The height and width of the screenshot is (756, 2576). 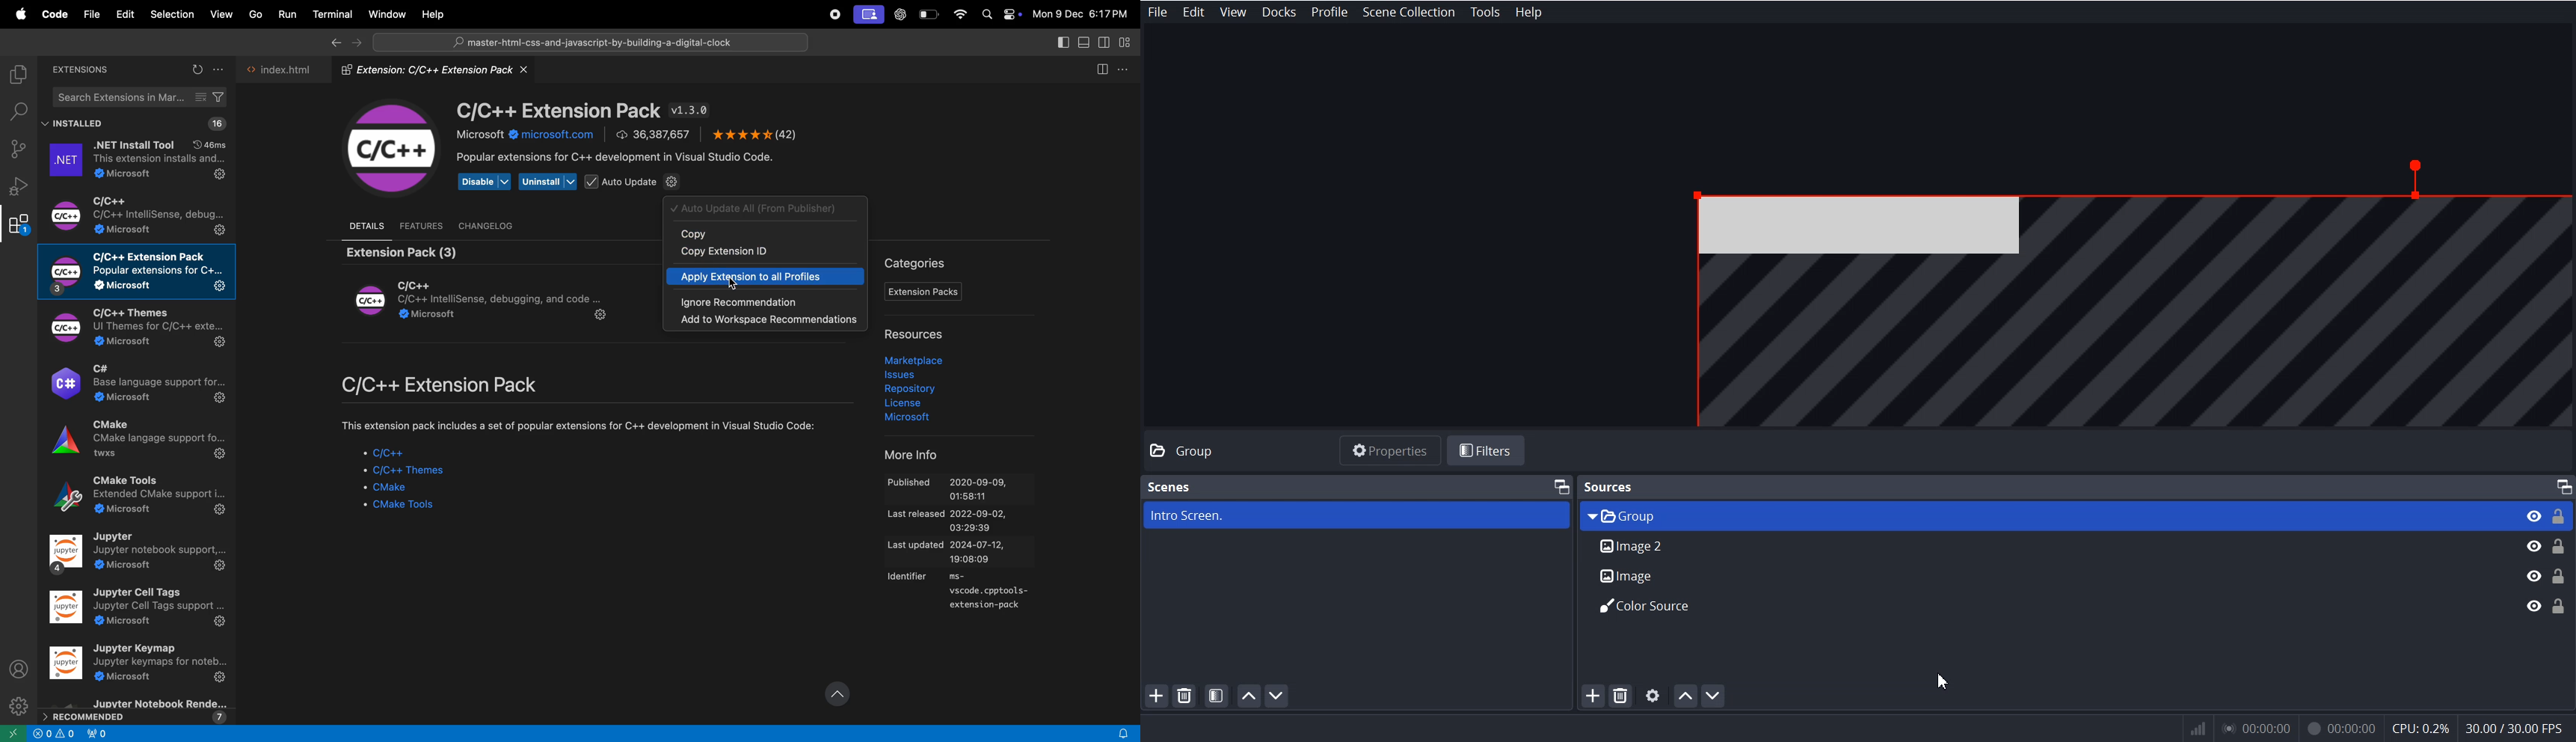 What do you see at coordinates (2533, 560) in the screenshot?
I see `Eye` at bounding box center [2533, 560].